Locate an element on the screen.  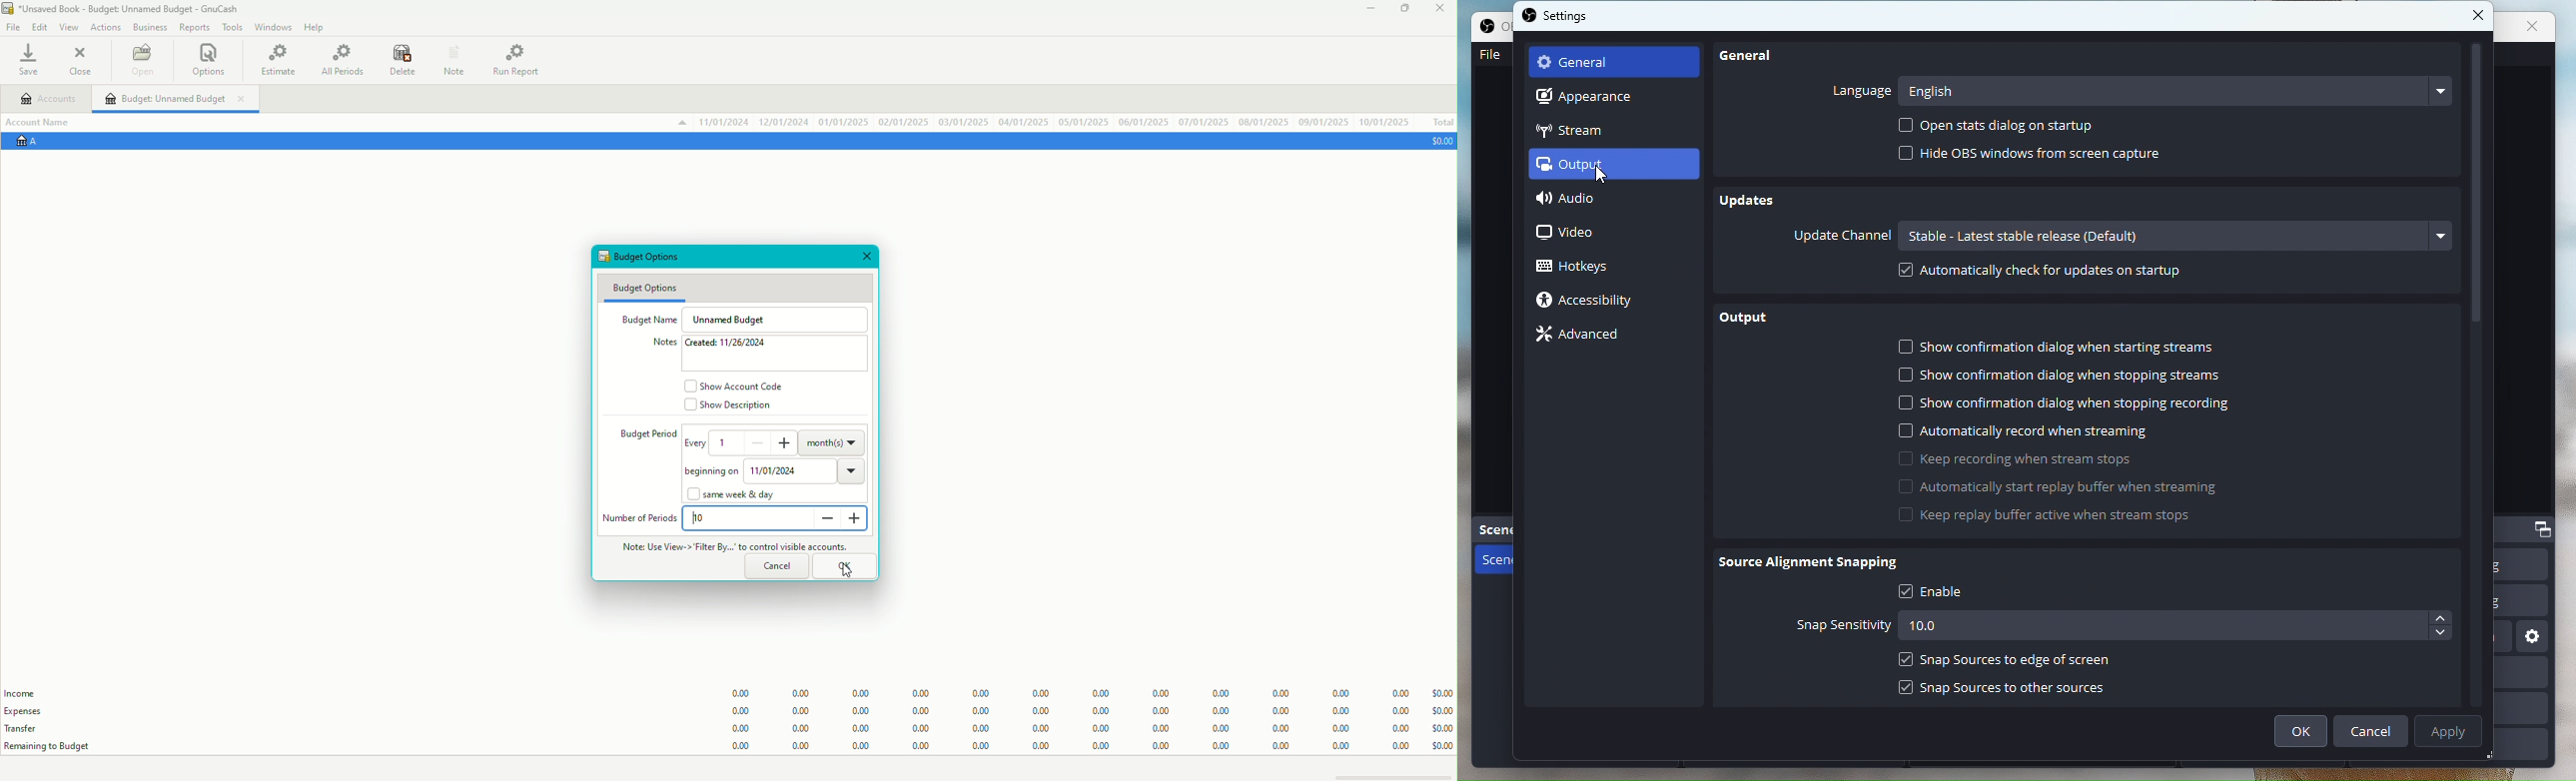
Open is located at coordinates (141, 62).